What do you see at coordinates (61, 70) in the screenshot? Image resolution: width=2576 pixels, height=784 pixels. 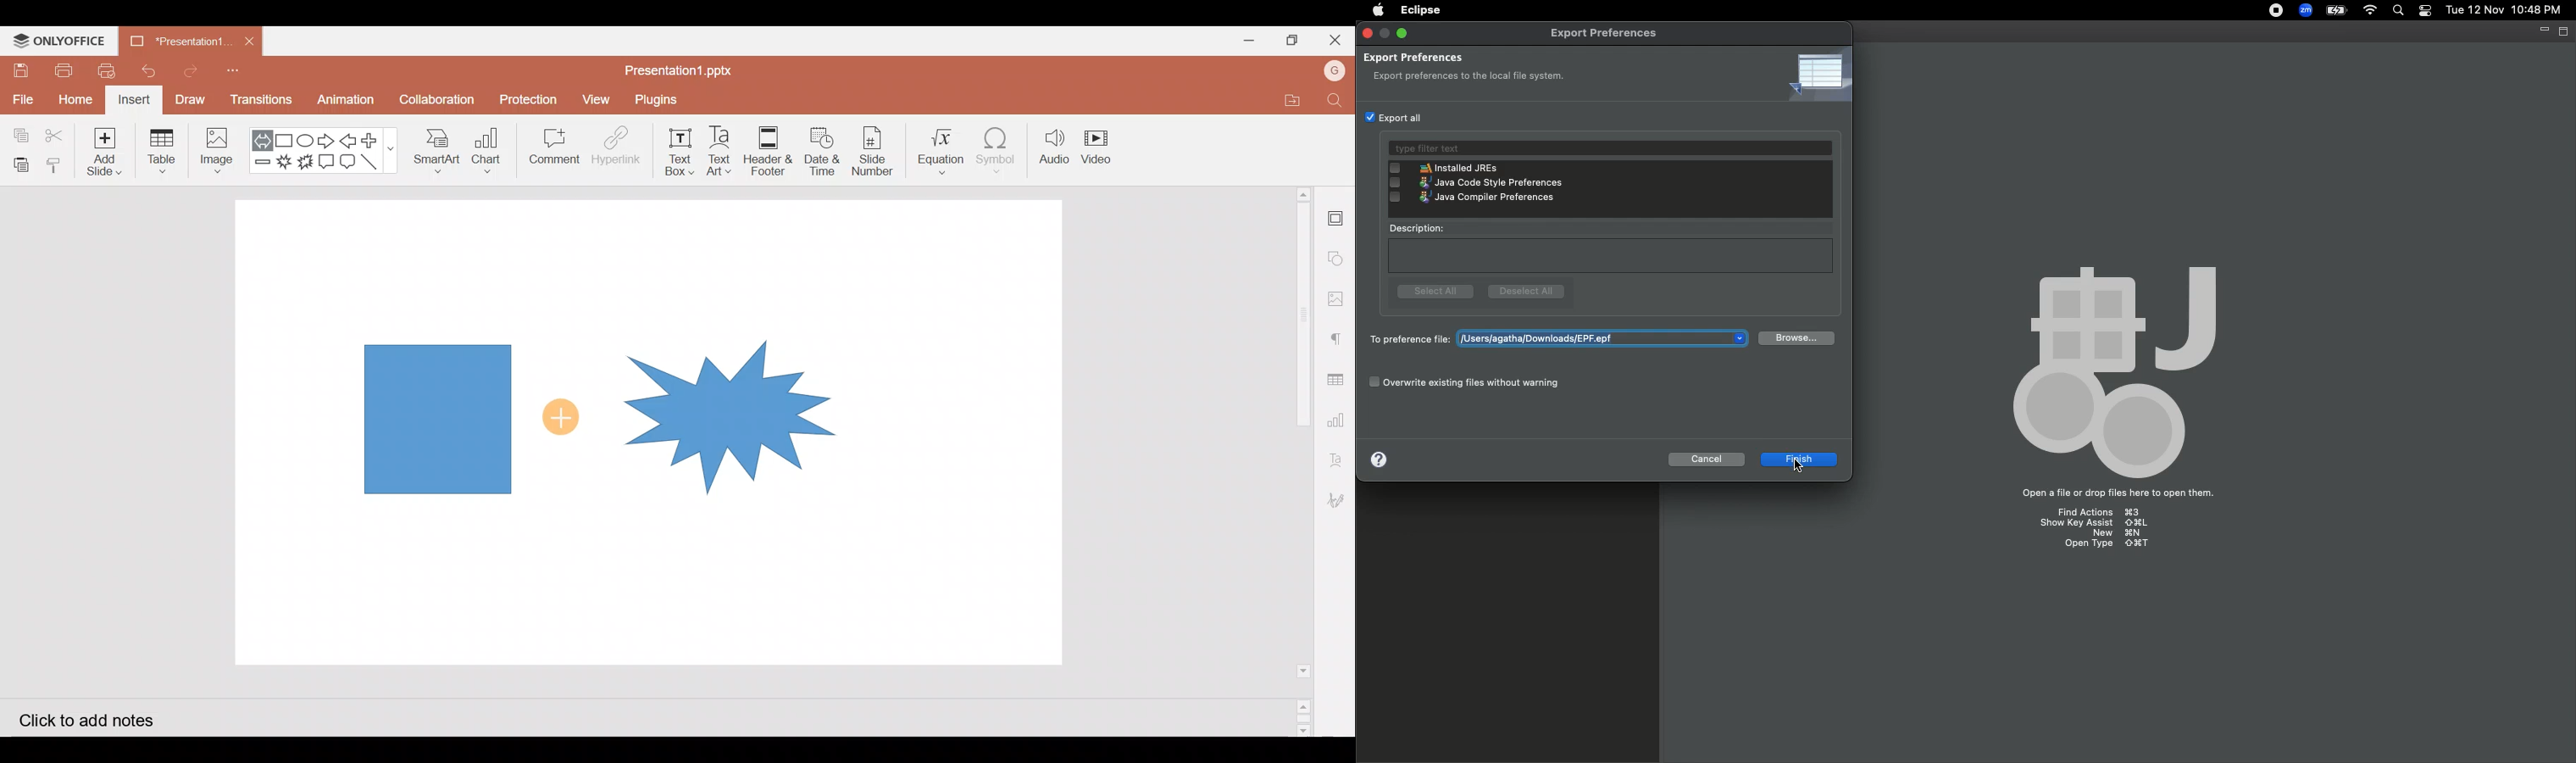 I see `Print file` at bounding box center [61, 70].